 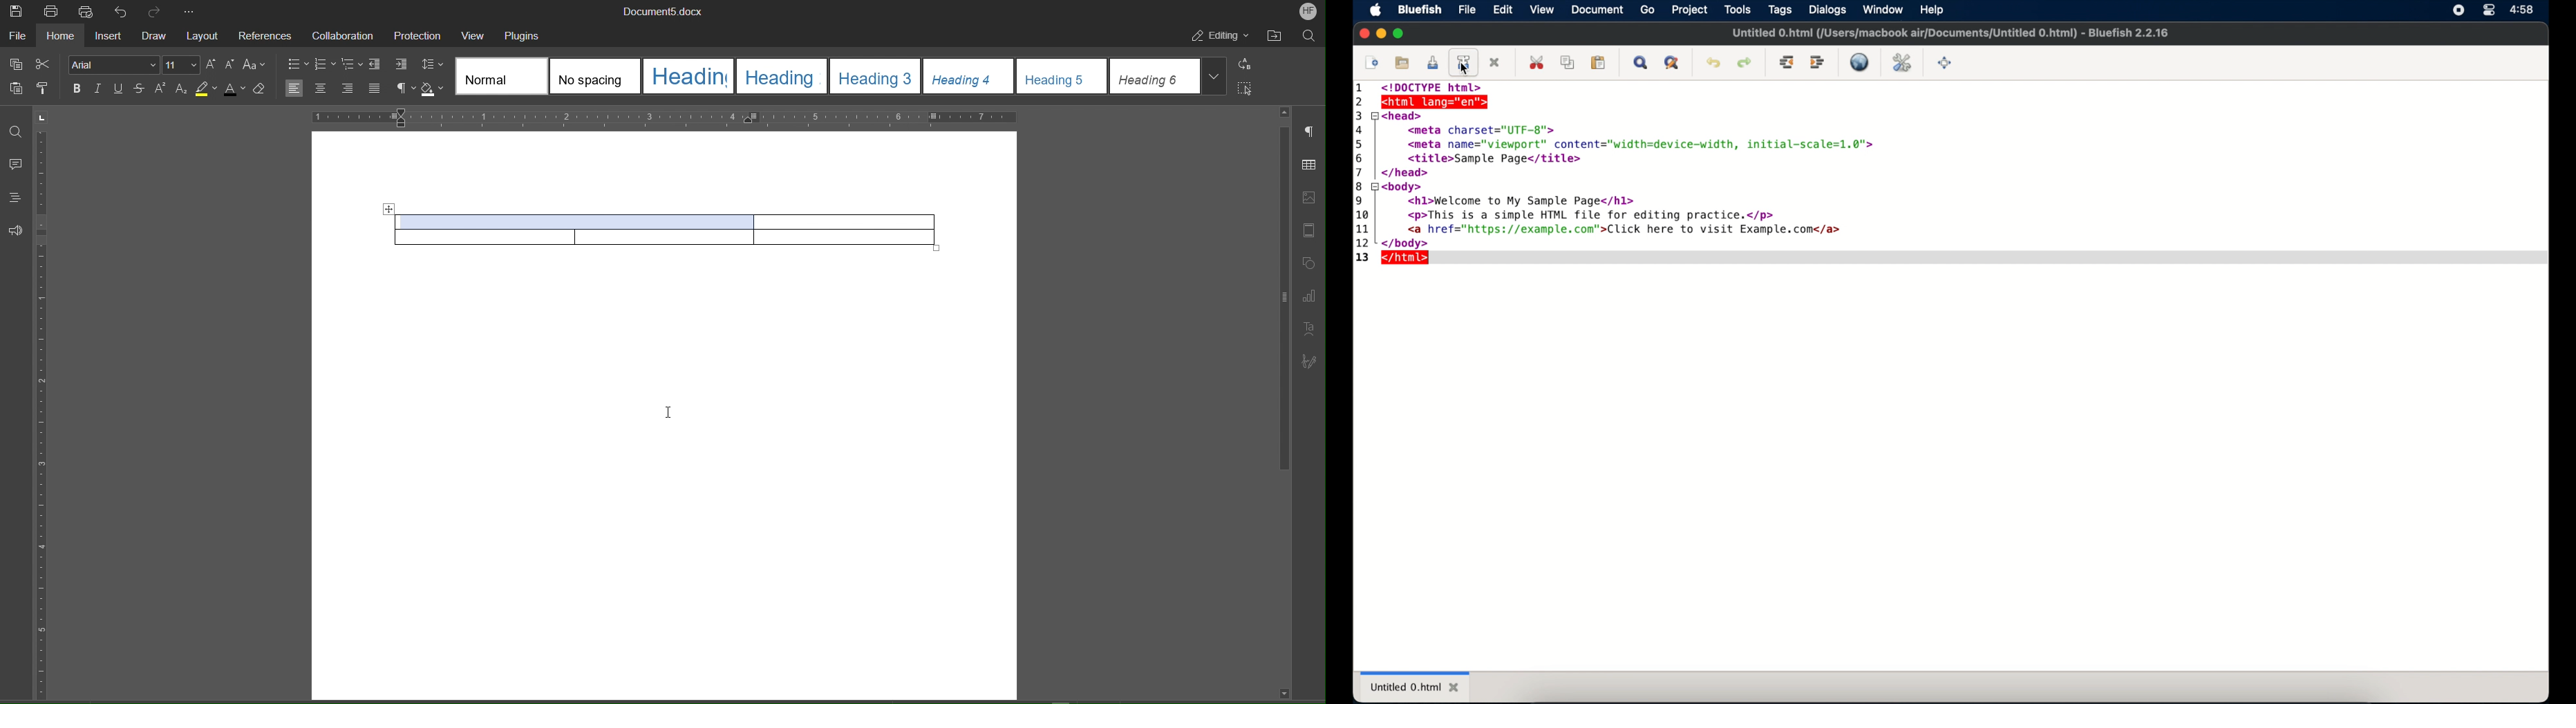 What do you see at coordinates (158, 38) in the screenshot?
I see `Draw` at bounding box center [158, 38].